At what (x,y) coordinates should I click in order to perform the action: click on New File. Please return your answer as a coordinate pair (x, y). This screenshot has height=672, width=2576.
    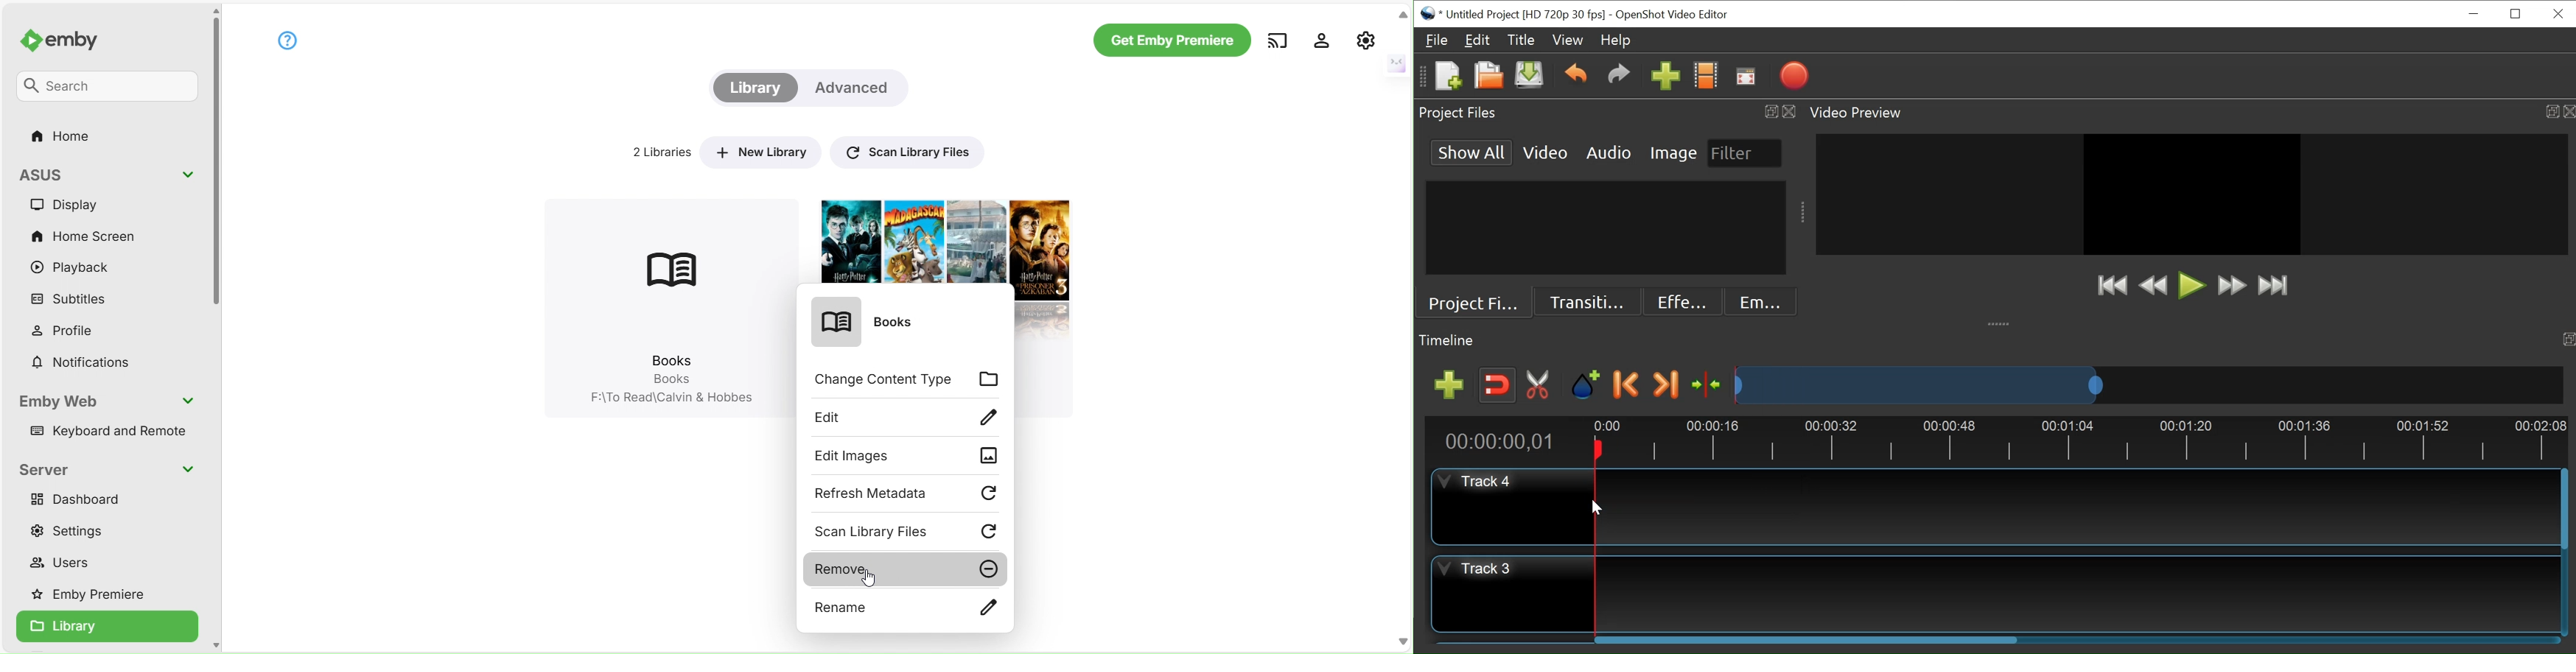
    Looking at the image, I should click on (1447, 77).